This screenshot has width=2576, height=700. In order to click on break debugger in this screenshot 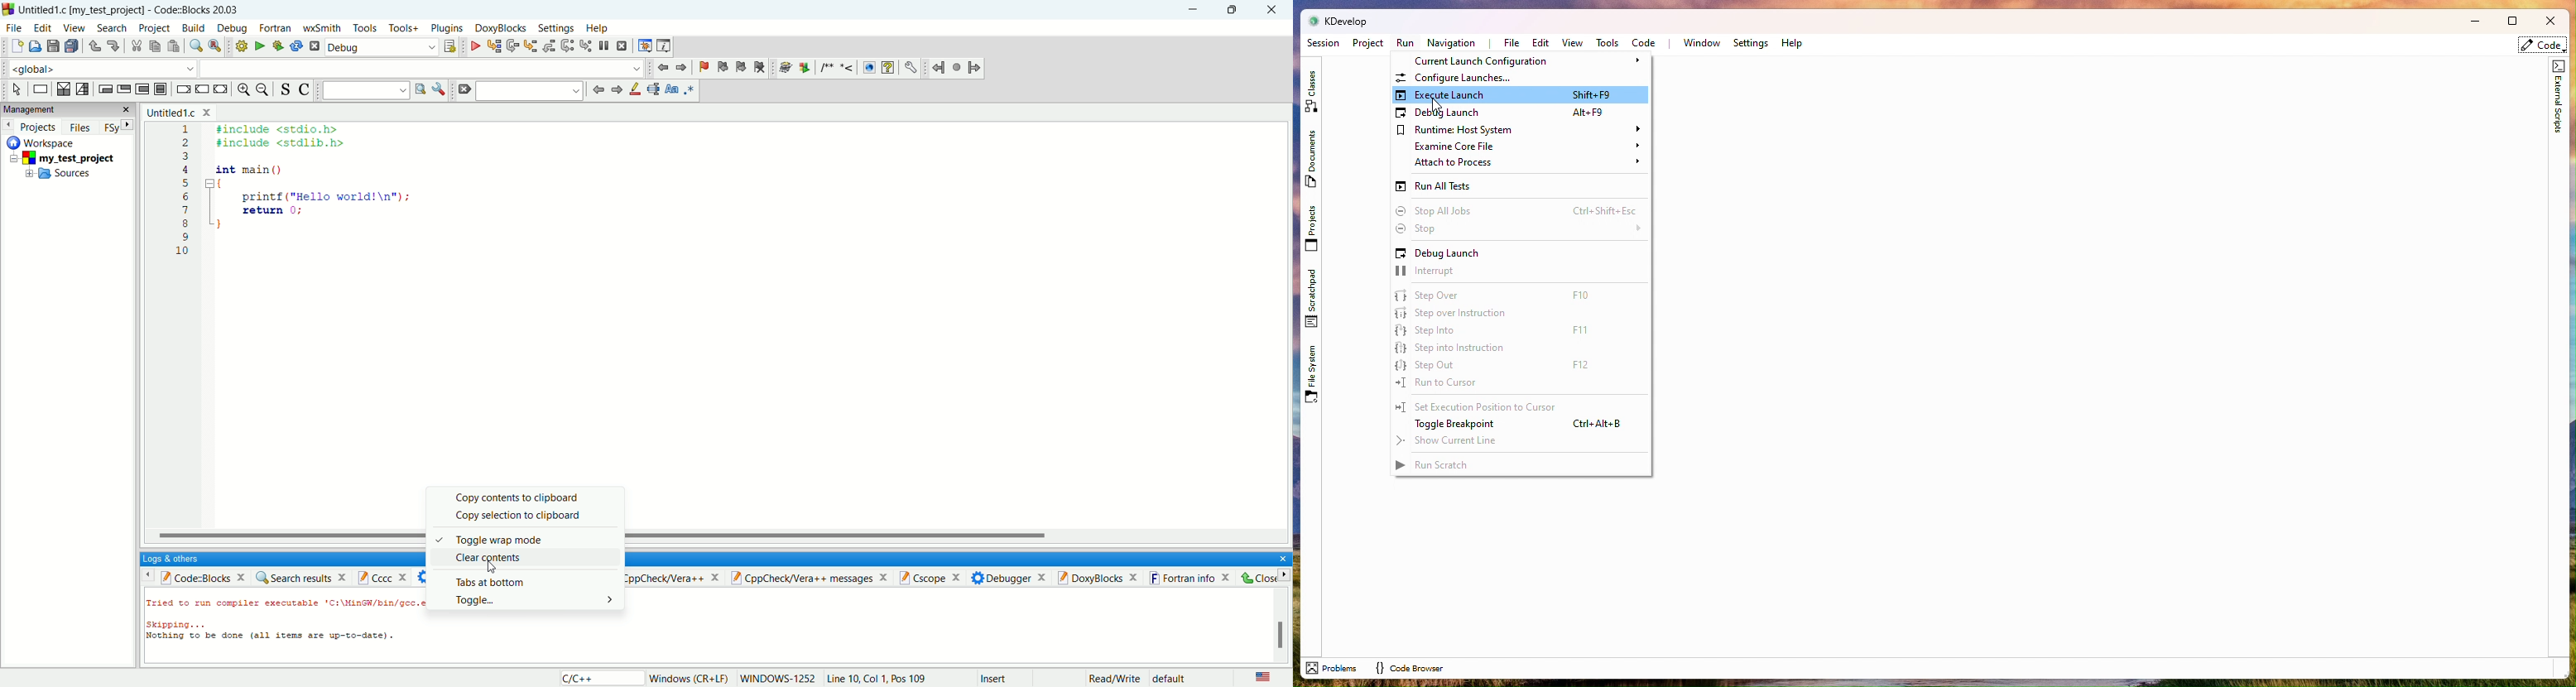, I will do `click(607, 46)`.